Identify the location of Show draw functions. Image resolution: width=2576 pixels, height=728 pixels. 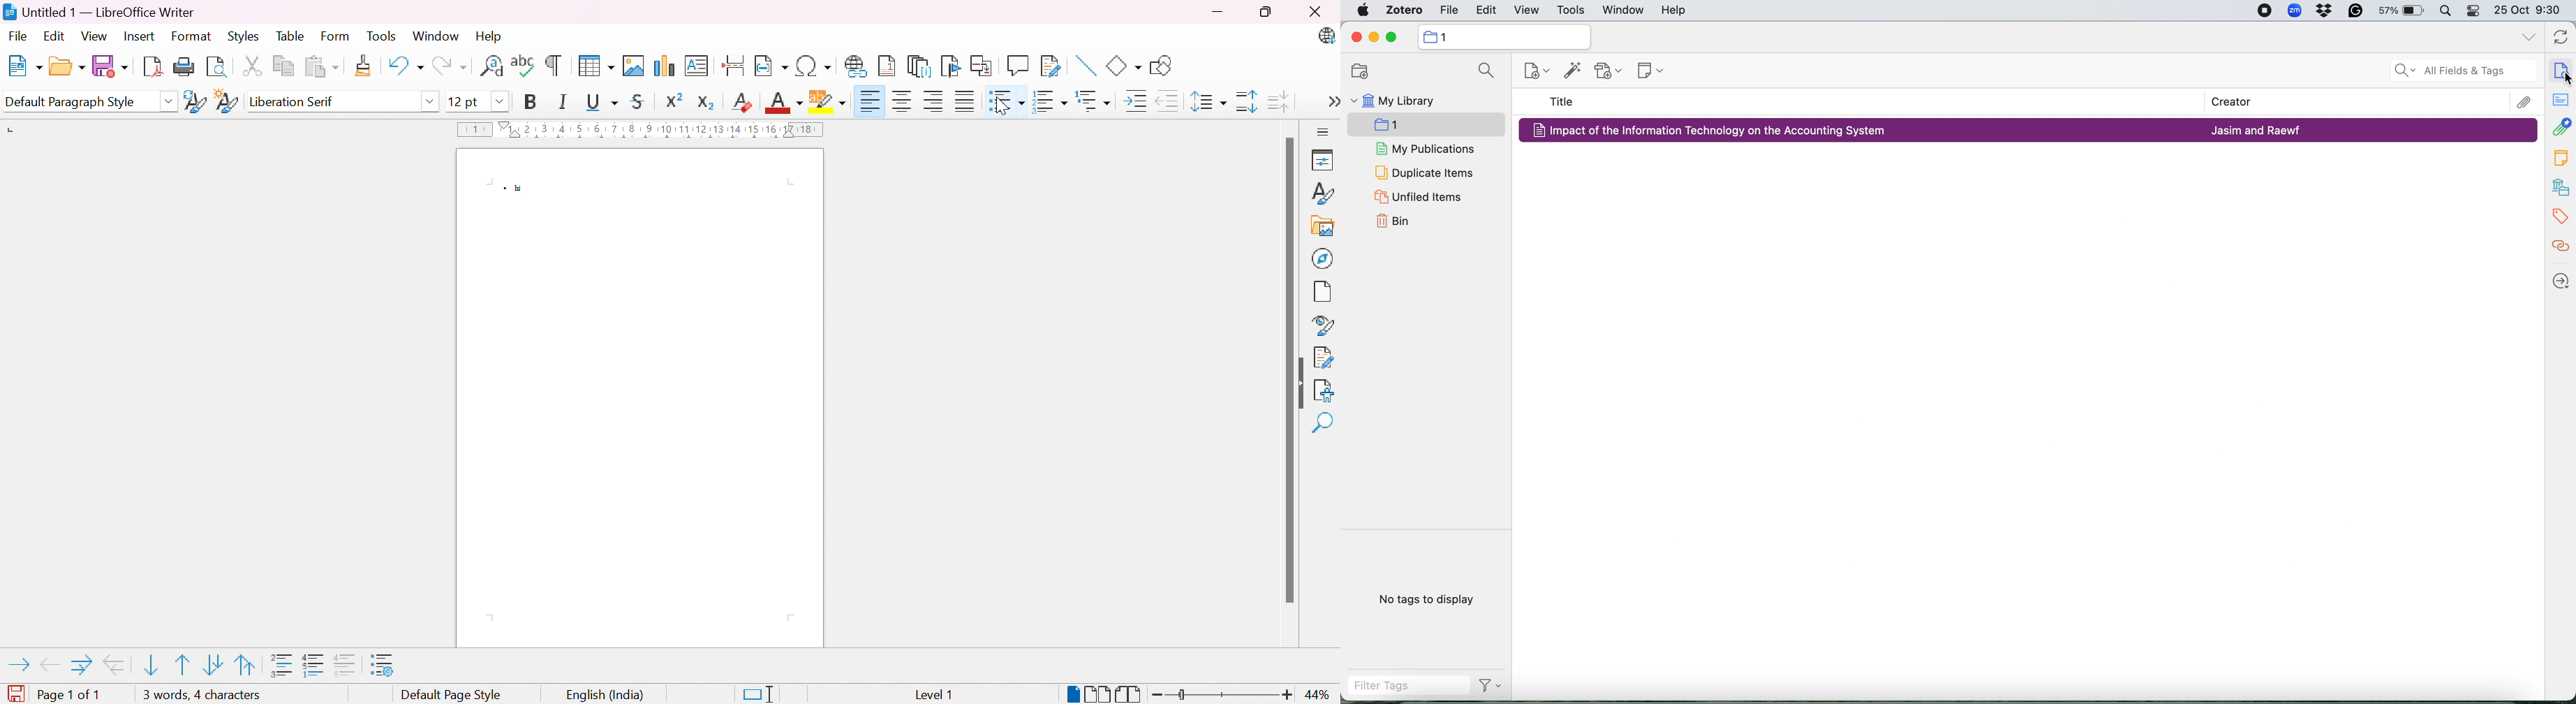
(1162, 66).